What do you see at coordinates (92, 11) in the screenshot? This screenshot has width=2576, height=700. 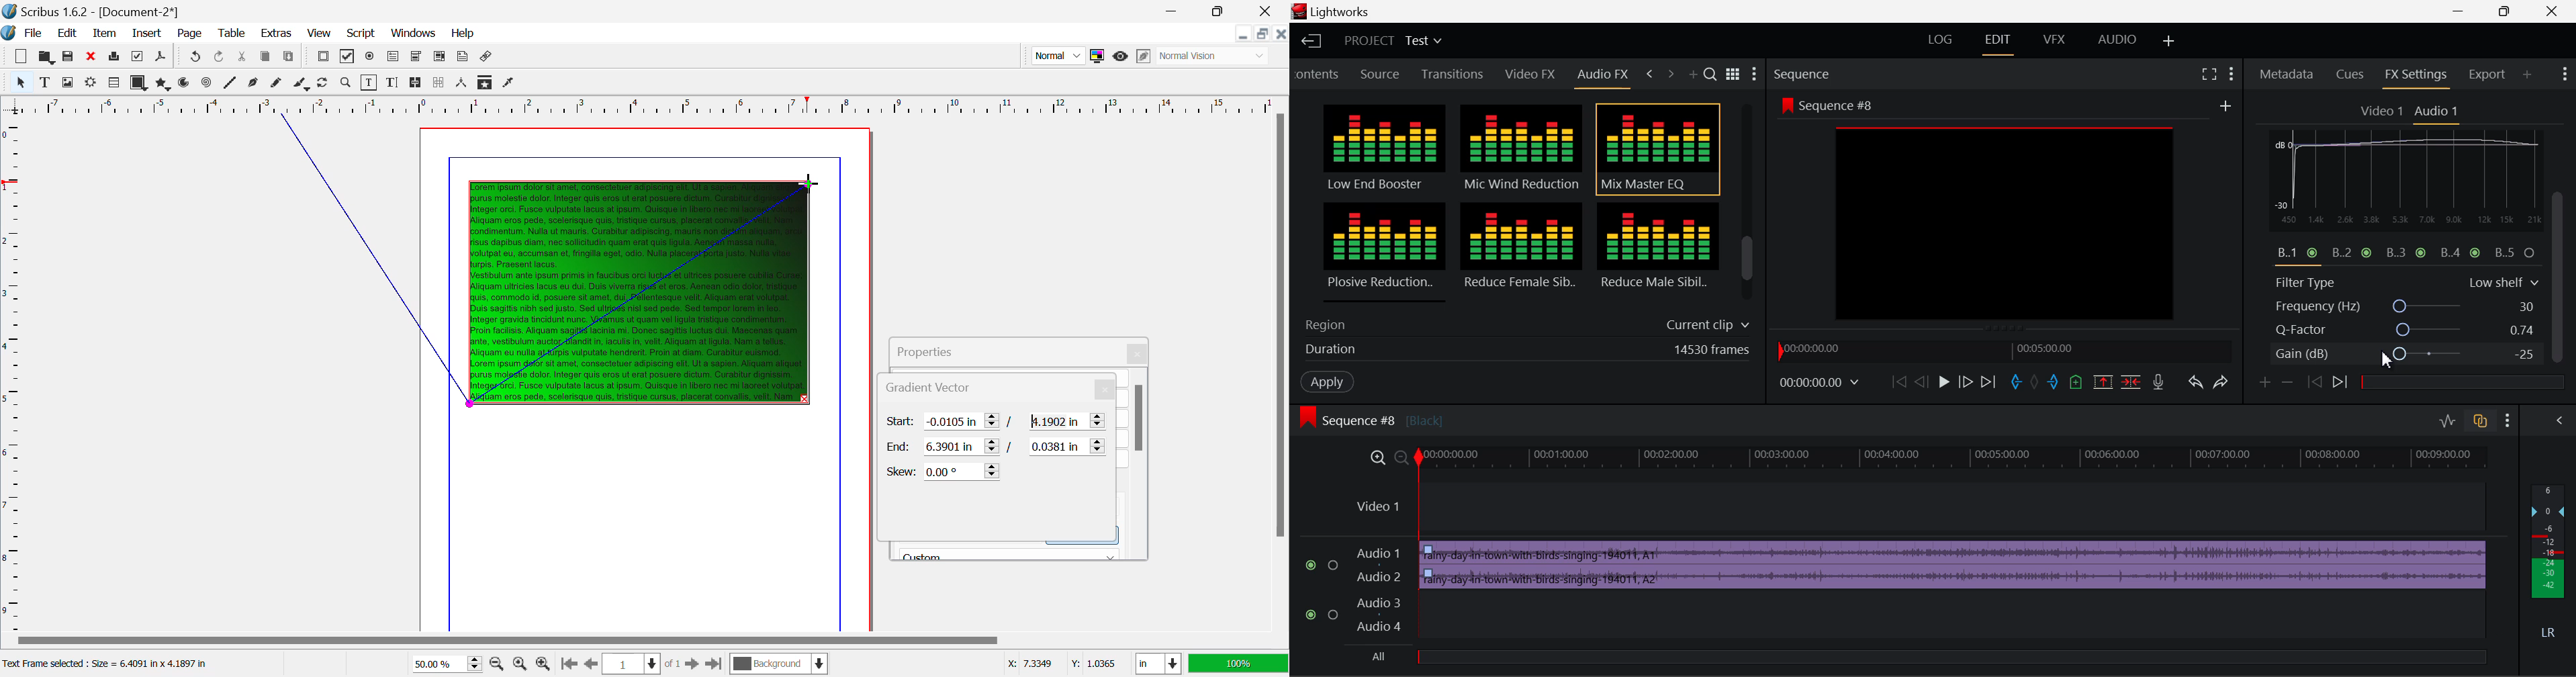 I see `Scribus 1.62 - [Document-2*]` at bounding box center [92, 11].